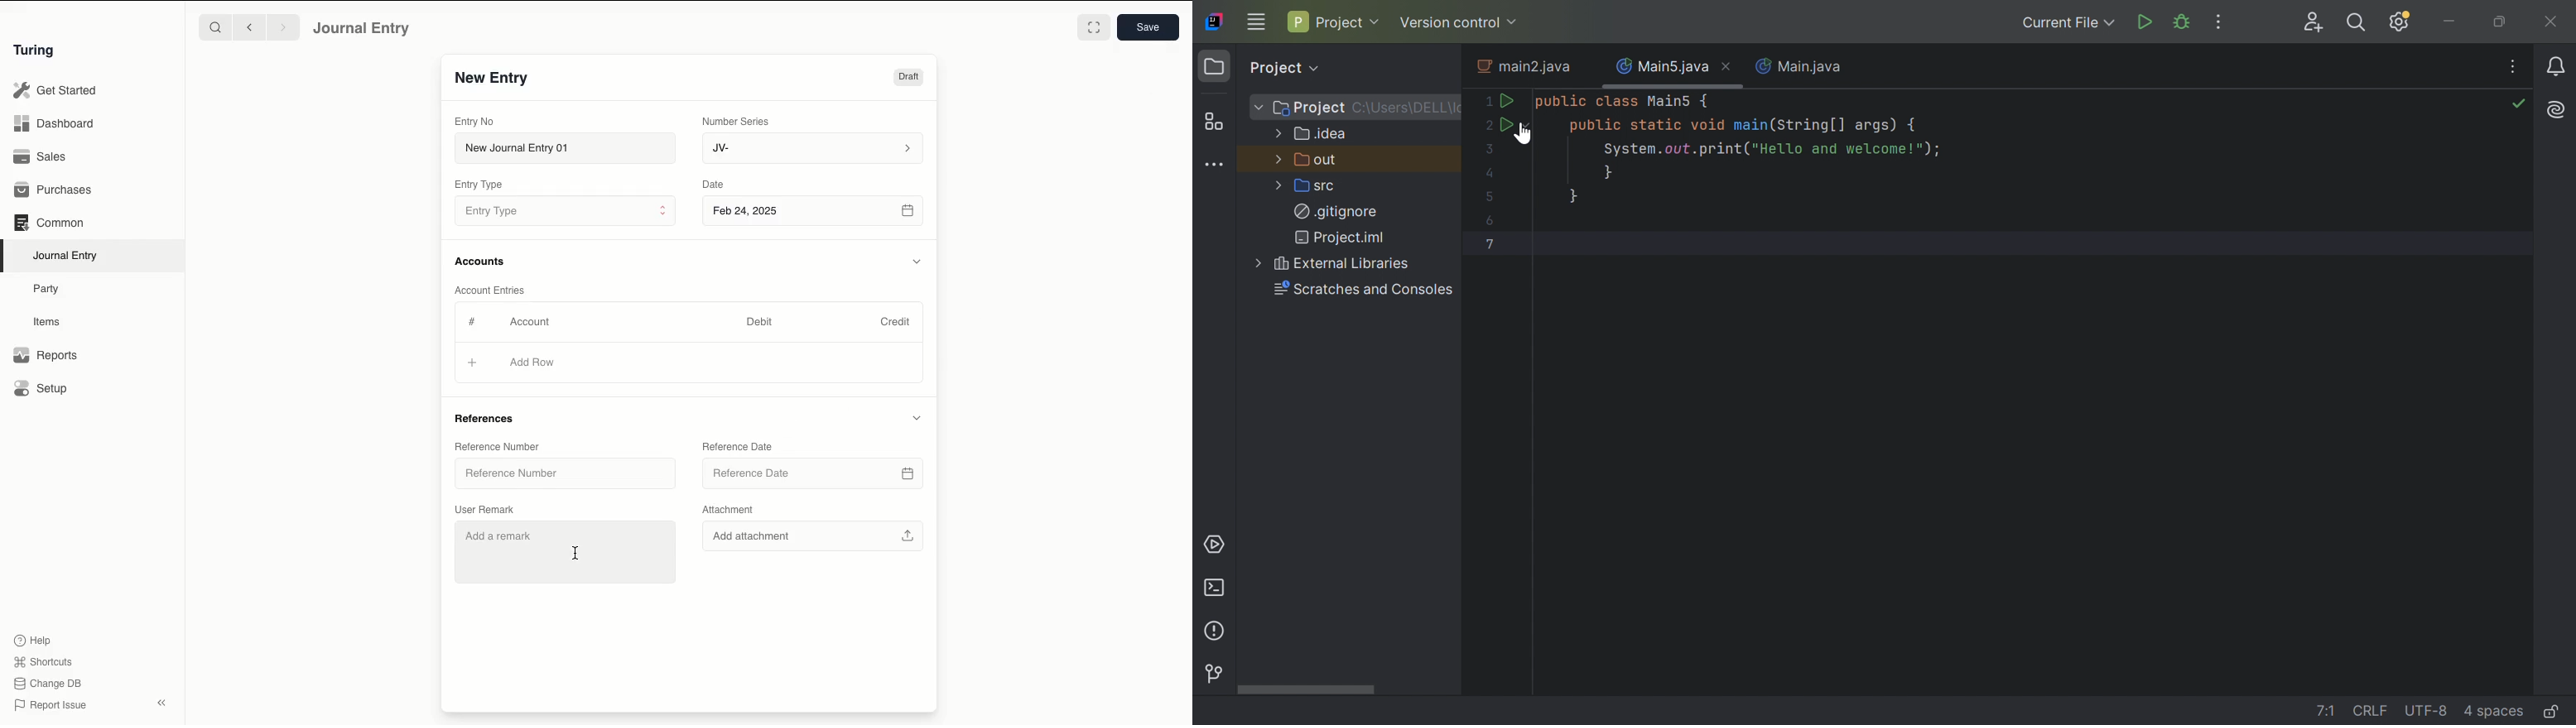 The width and height of the screenshot is (2576, 728). I want to click on Setup, so click(41, 387).